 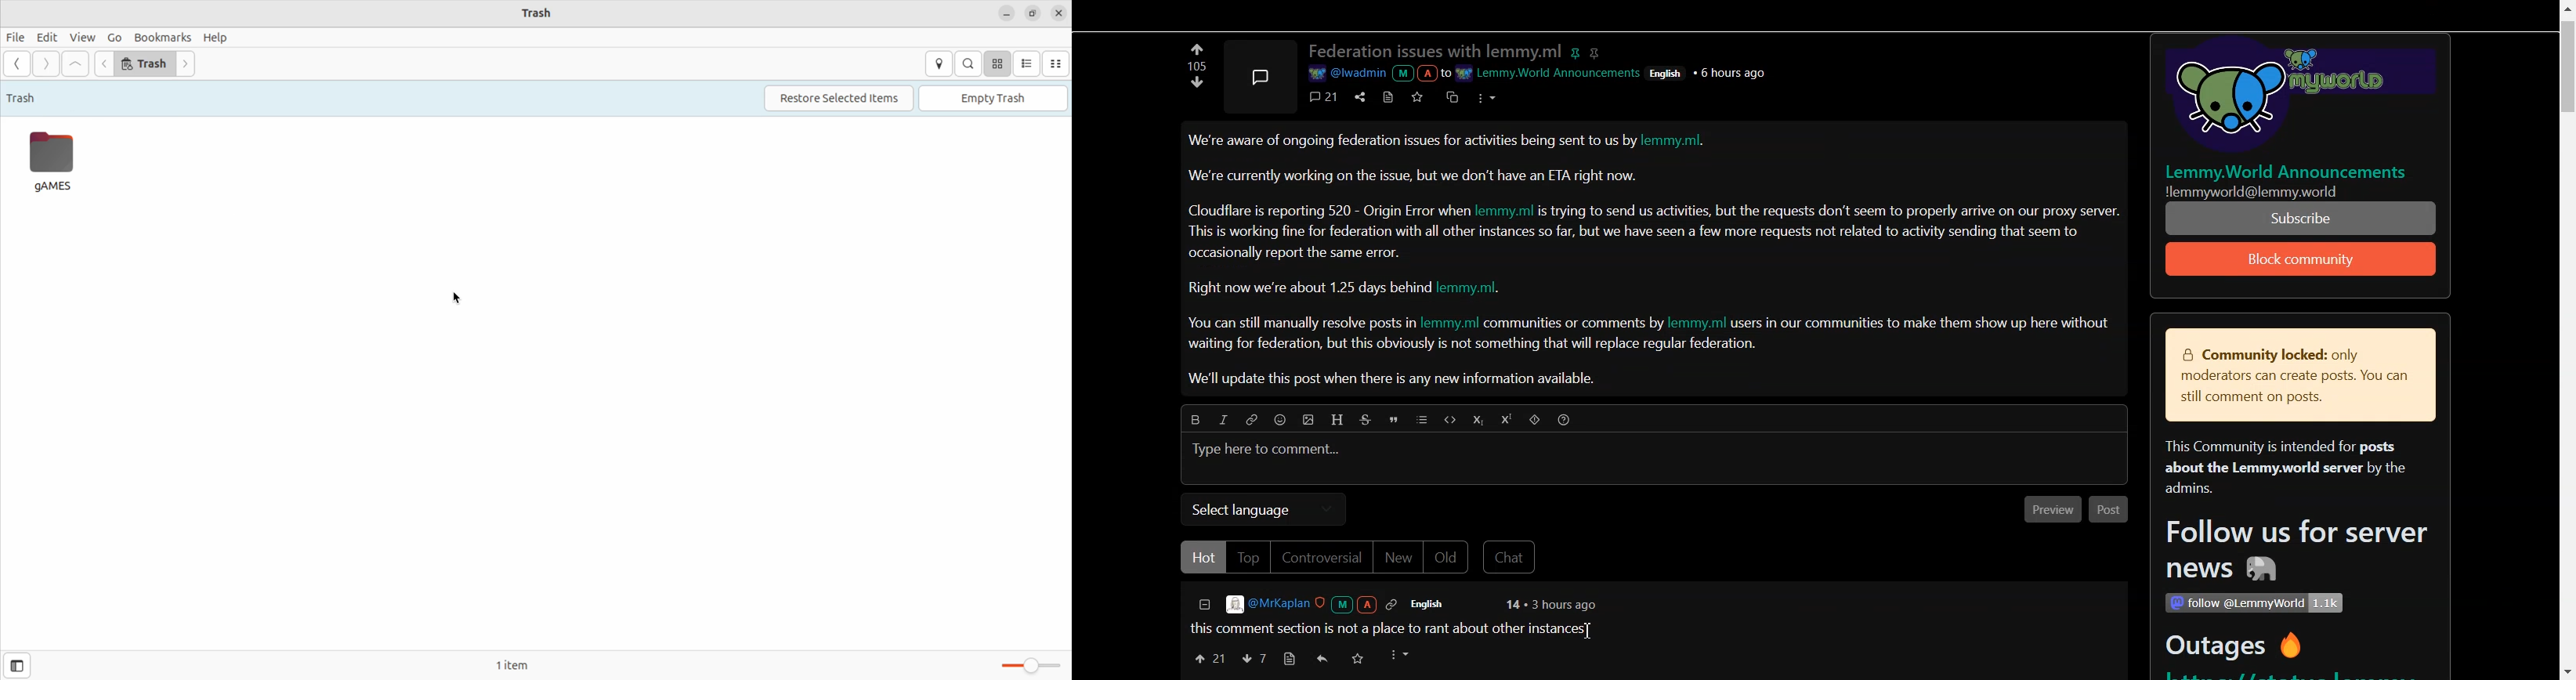 What do you see at coordinates (1268, 450) in the screenshot?
I see `Type here to comment...` at bounding box center [1268, 450].